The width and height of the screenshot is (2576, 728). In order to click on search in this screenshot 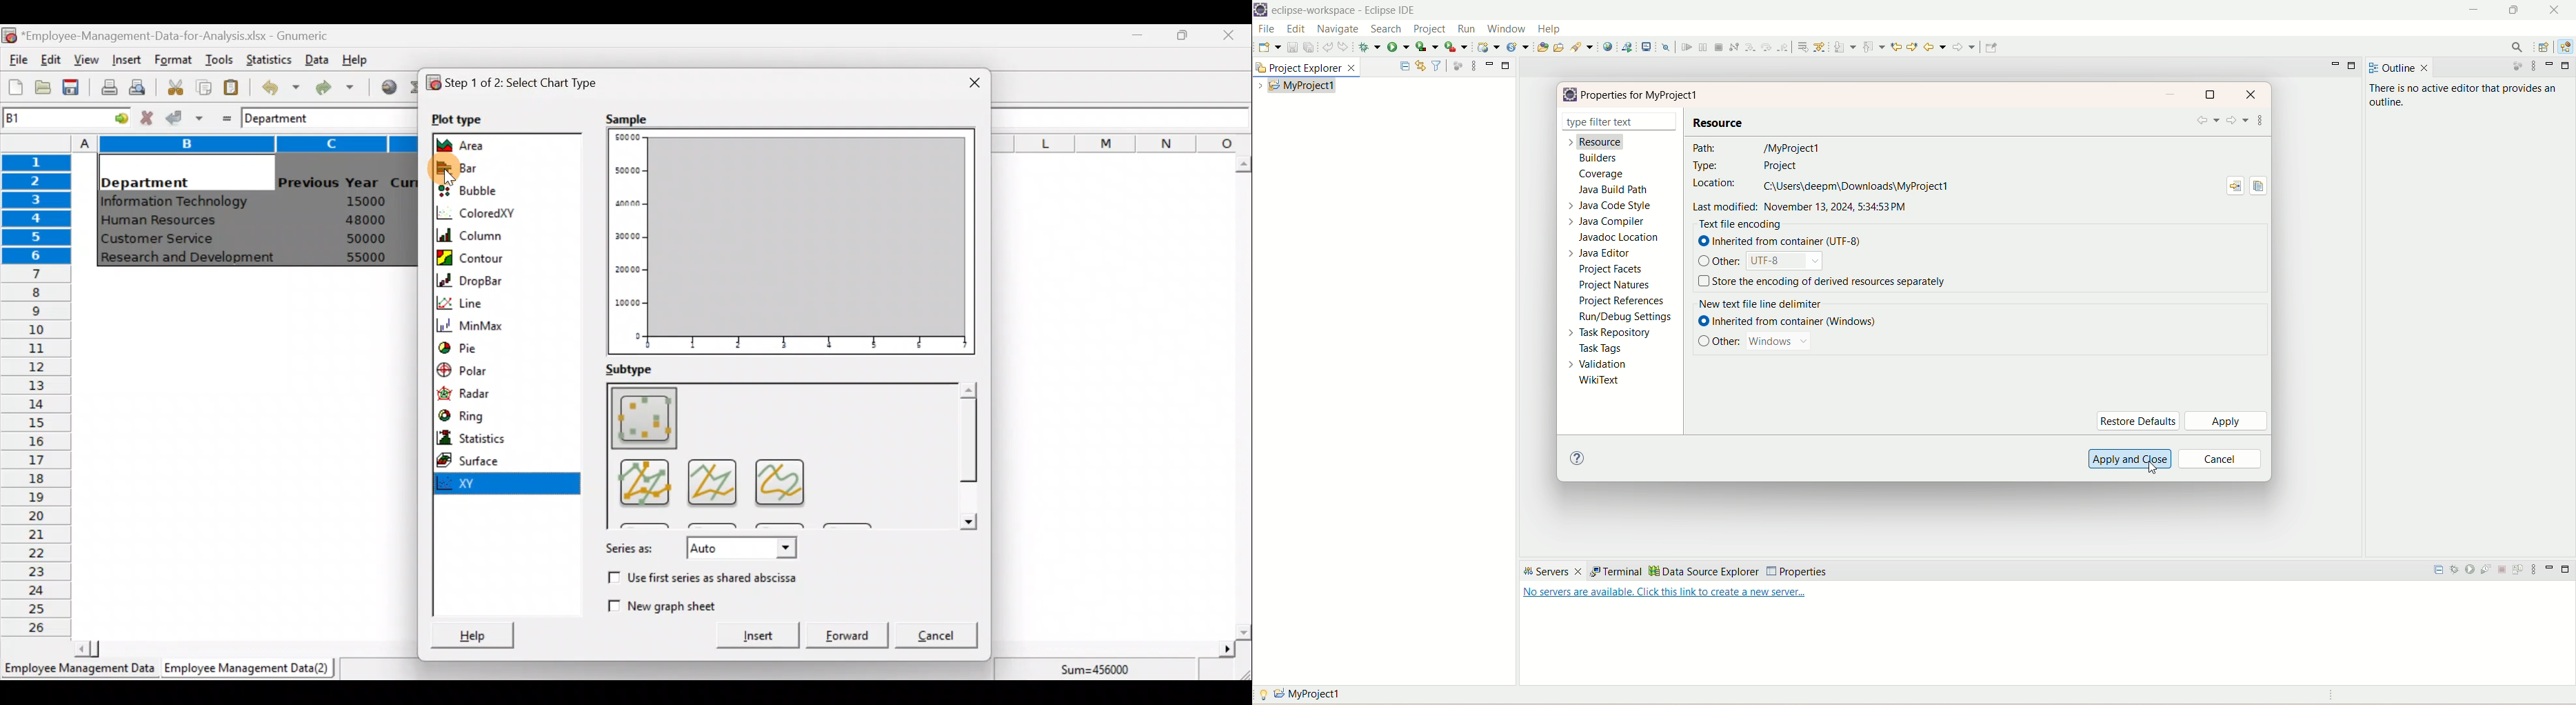, I will do `click(2516, 46)`.